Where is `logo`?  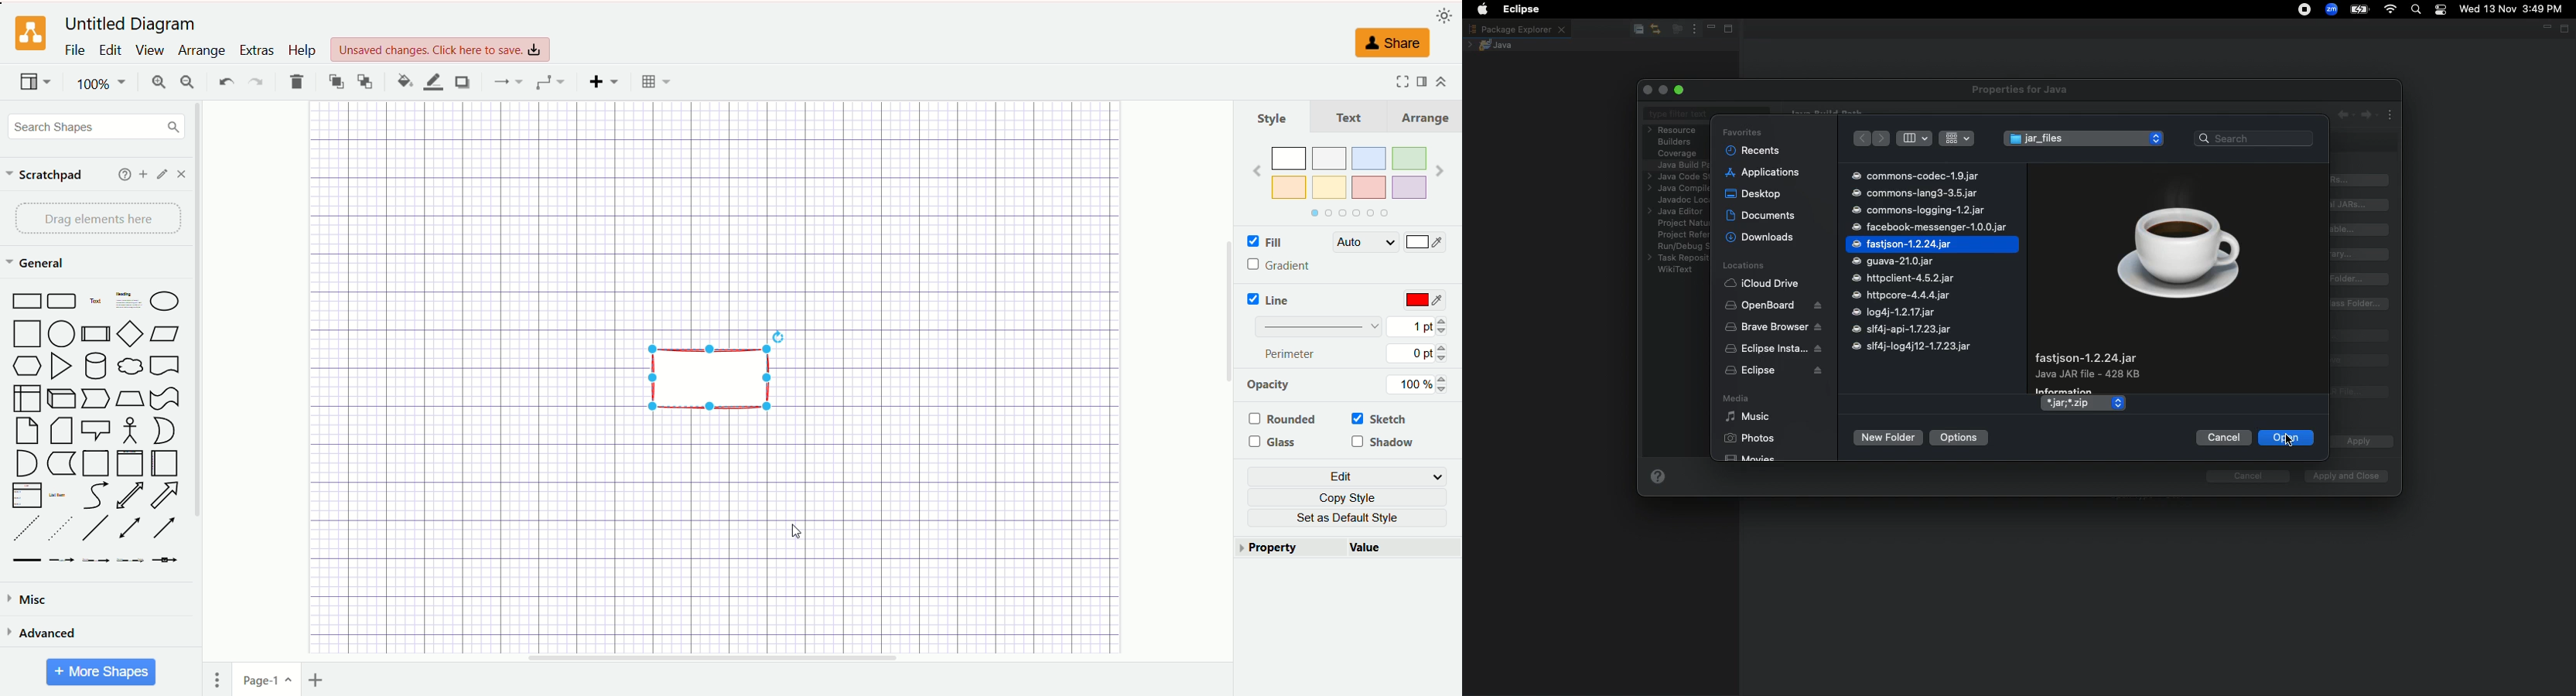 logo is located at coordinates (30, 34).